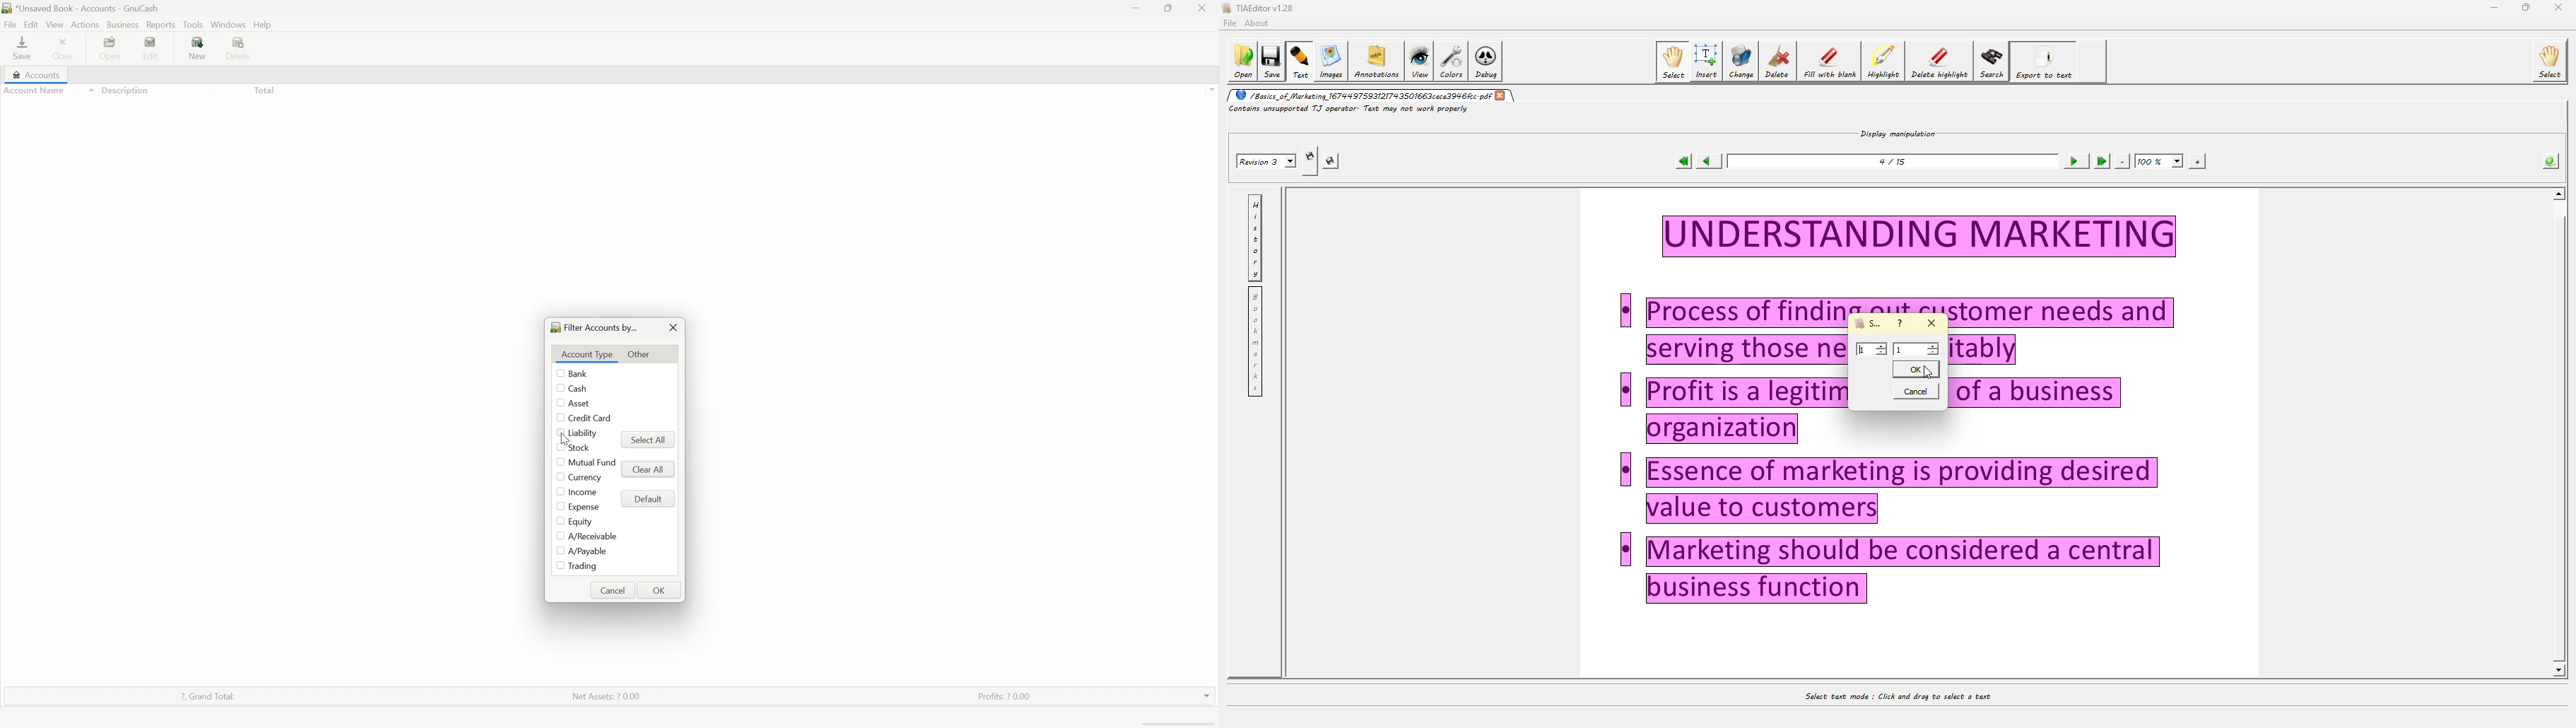  I want to click on Asset, so click(582, 403).